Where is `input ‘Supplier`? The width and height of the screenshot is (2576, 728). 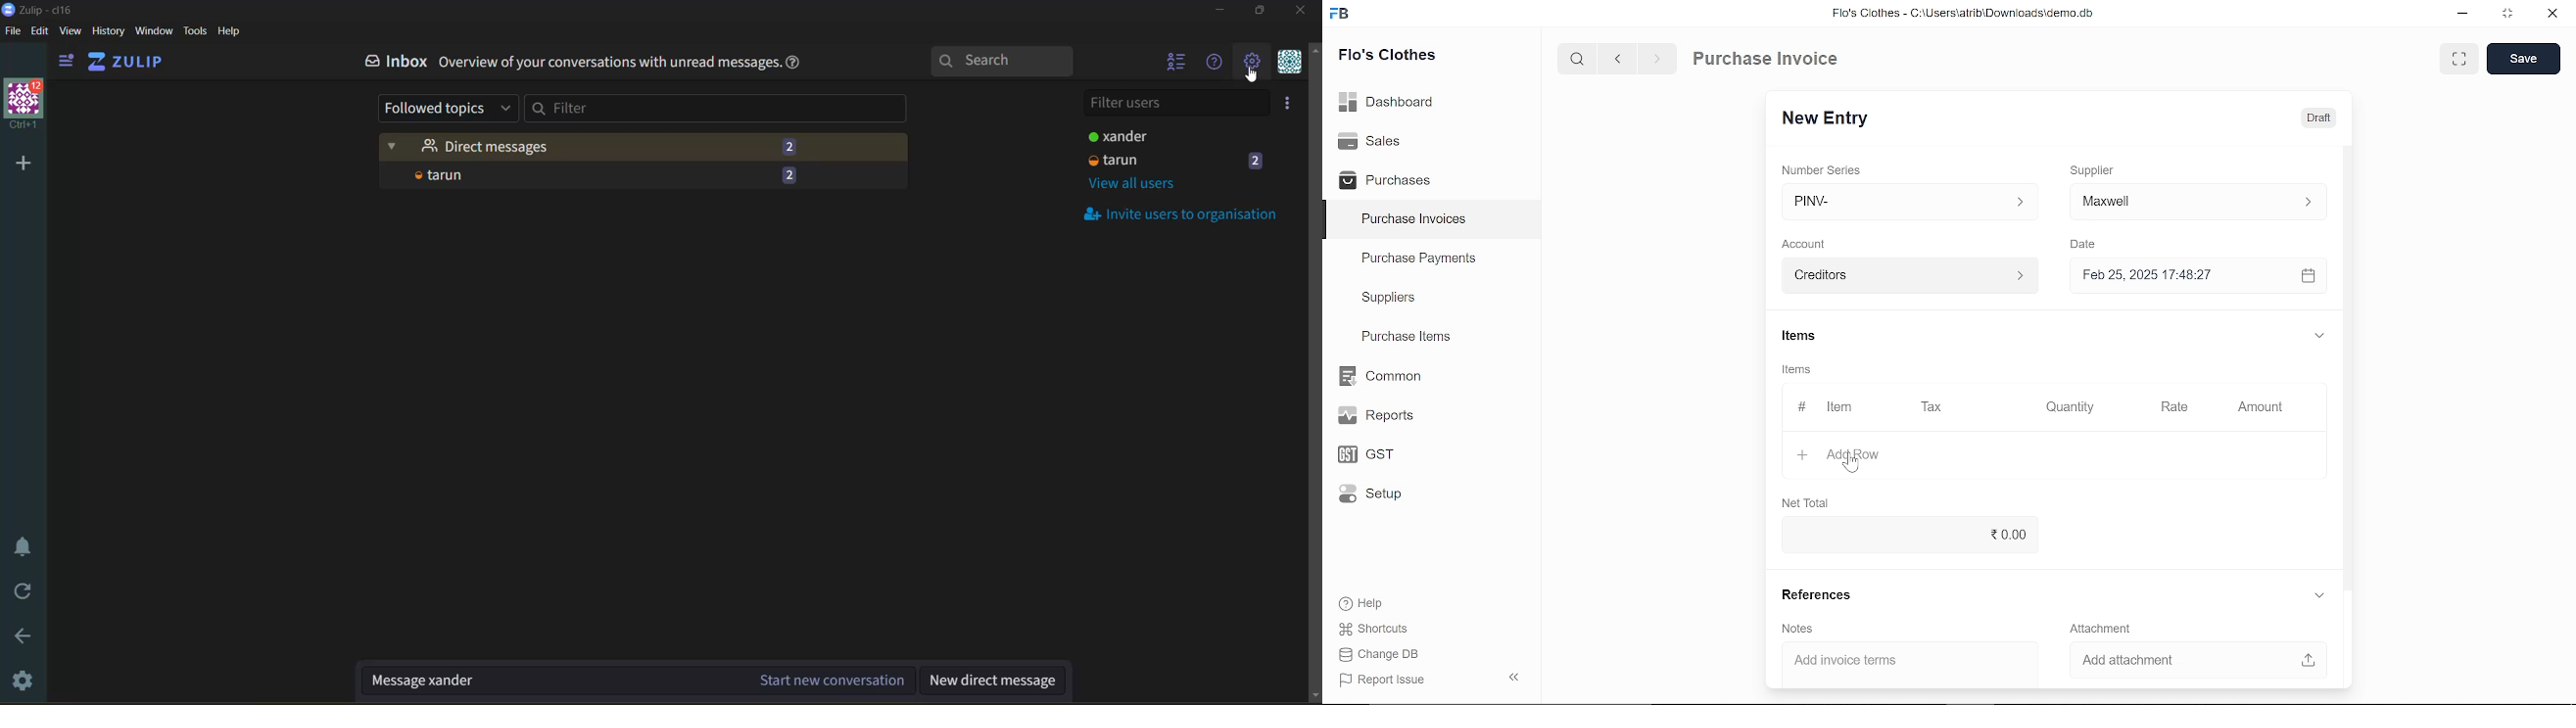
input ‘Supplier is located at coordinates (2198, 200).